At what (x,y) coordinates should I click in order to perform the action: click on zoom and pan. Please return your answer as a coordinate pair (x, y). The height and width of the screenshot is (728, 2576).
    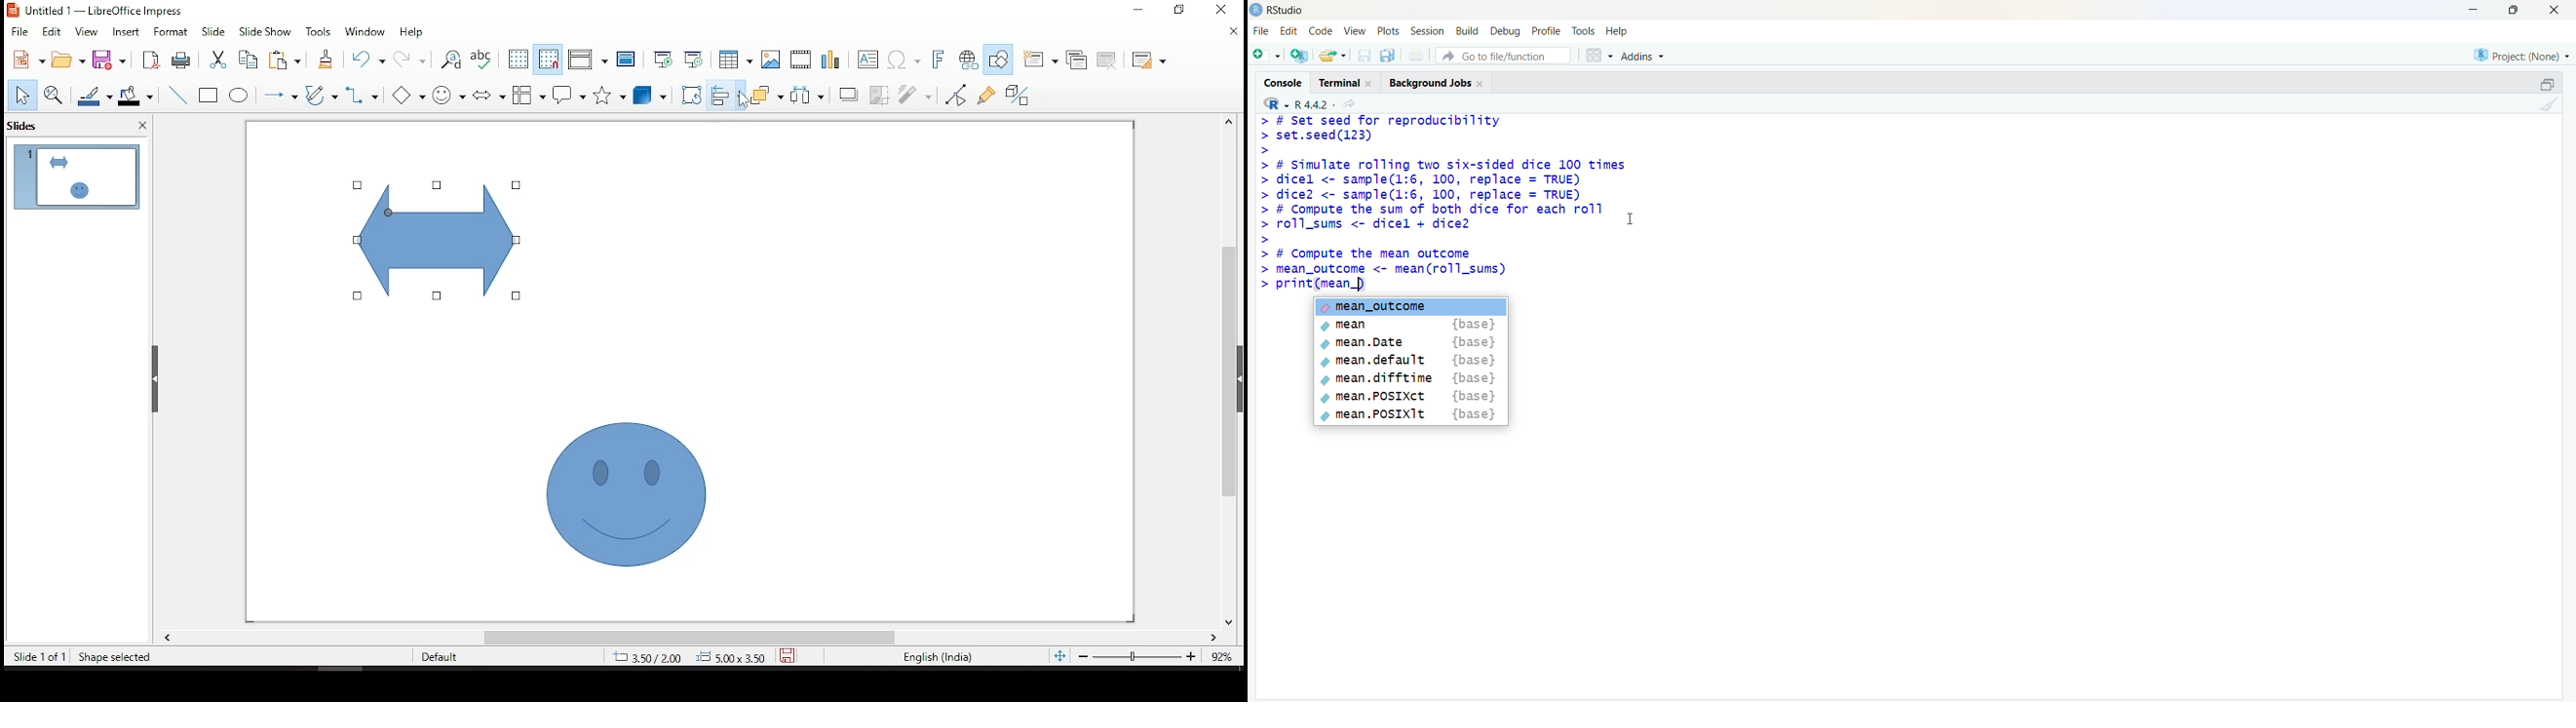
    Looking at the image, I should click on (52, 93).